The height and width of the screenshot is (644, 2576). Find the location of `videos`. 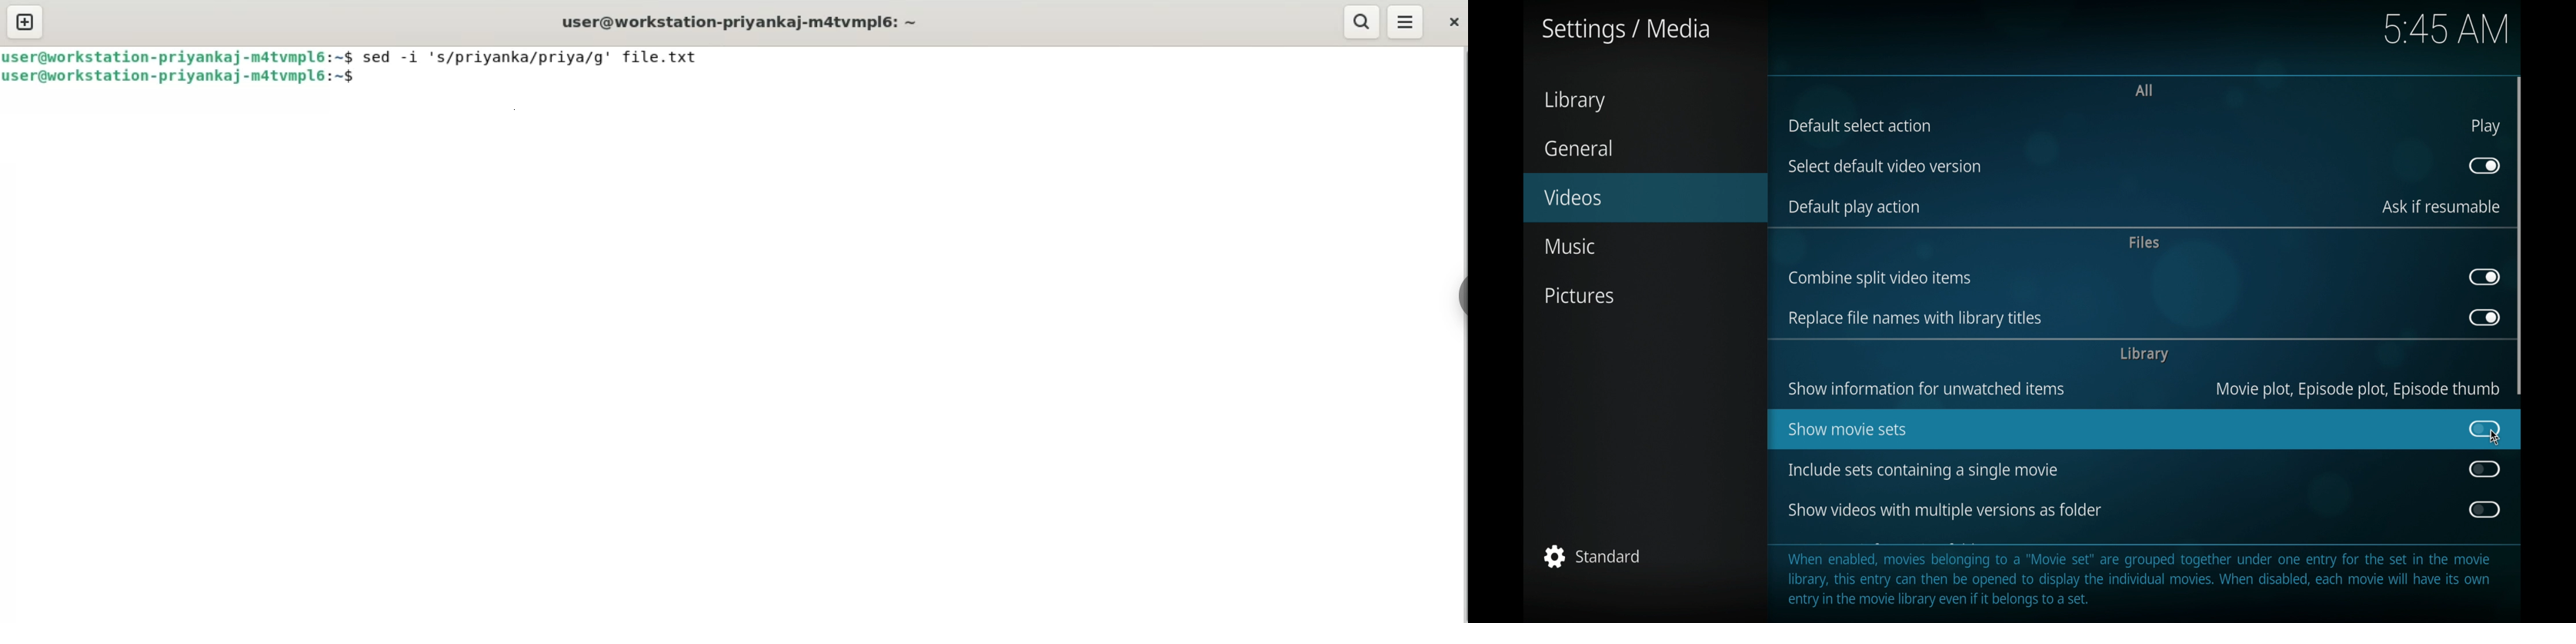

videos is located at coordinates (1645, 198).